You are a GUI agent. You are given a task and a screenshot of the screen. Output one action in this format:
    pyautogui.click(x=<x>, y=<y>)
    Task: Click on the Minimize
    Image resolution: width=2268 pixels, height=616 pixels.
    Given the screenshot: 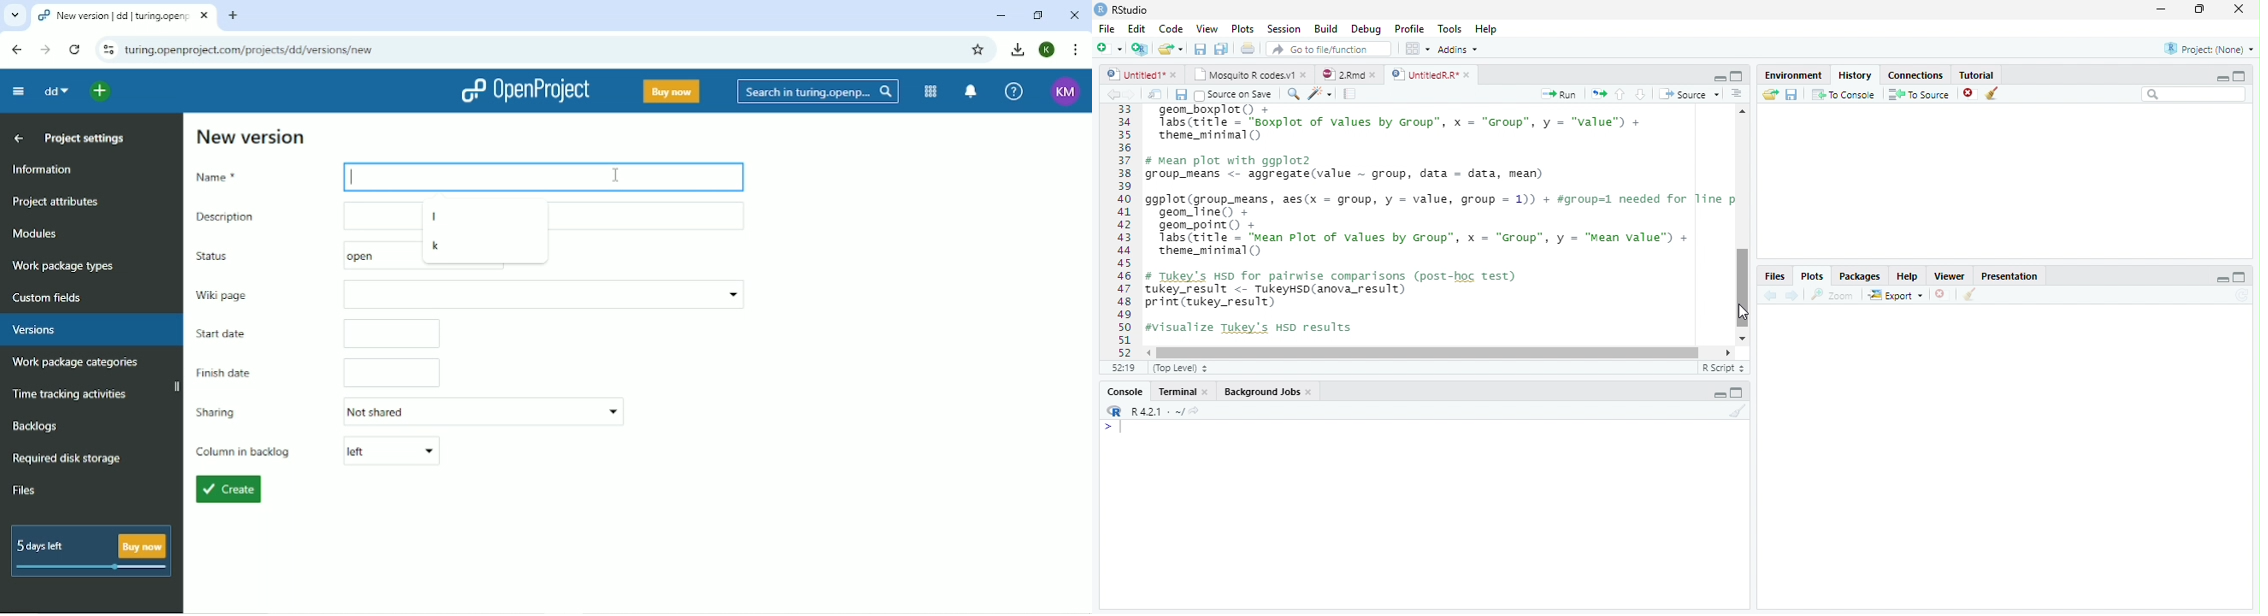 What is the action you would take?
    pyautogui.click(x=2162, y=10)
    